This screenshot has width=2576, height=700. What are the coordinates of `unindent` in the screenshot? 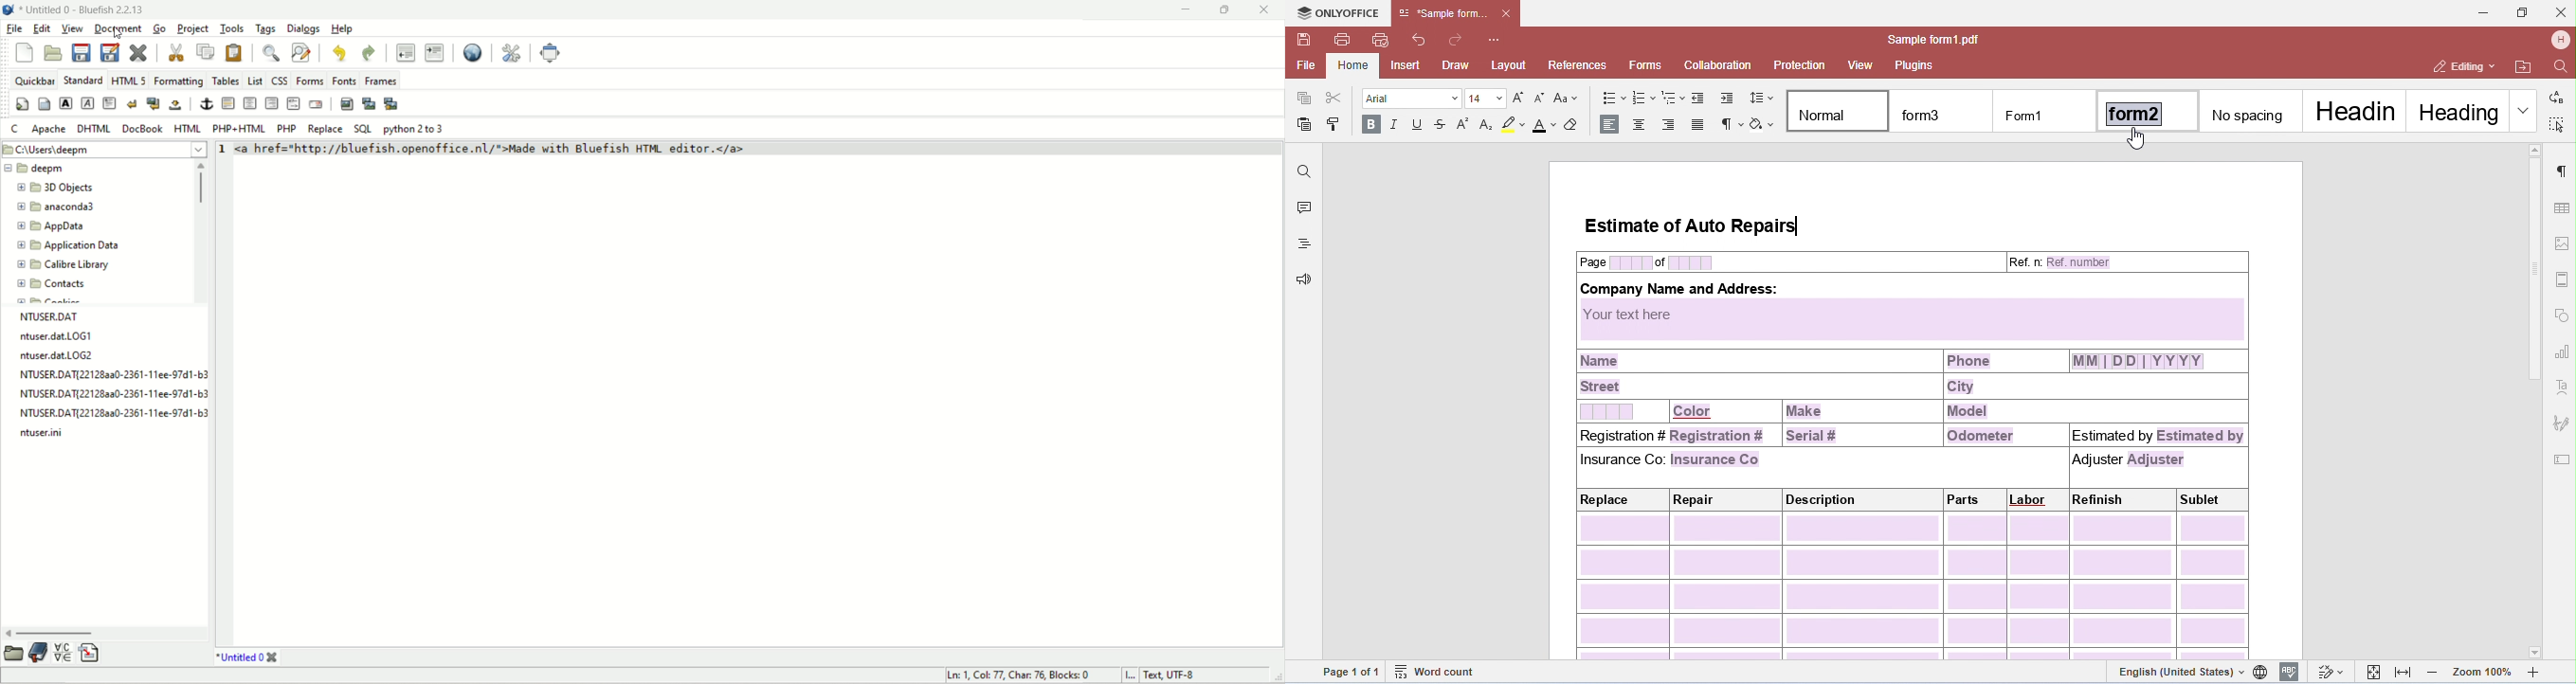 It's located at (403, 52).